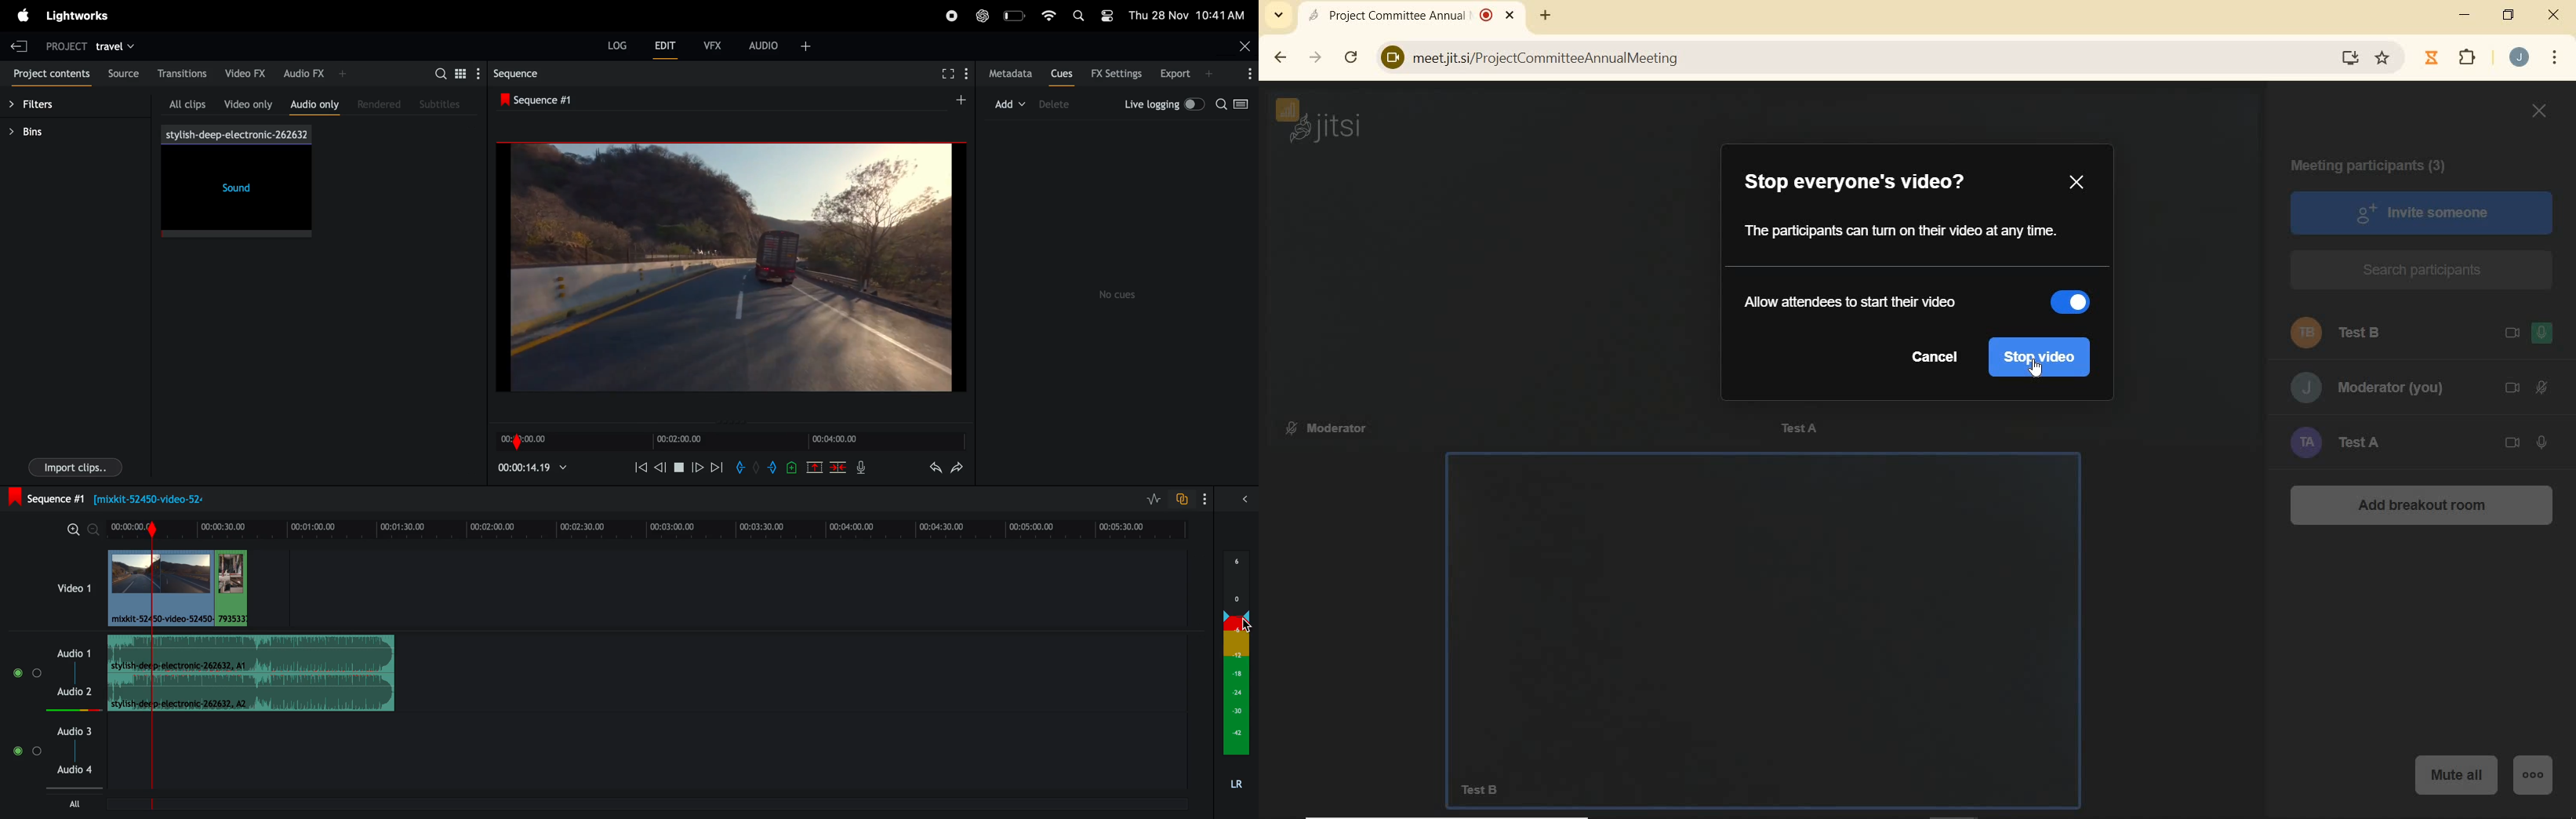  Describe the element at coordinates (121, 72) in the screenshot. I see `source` at that location.